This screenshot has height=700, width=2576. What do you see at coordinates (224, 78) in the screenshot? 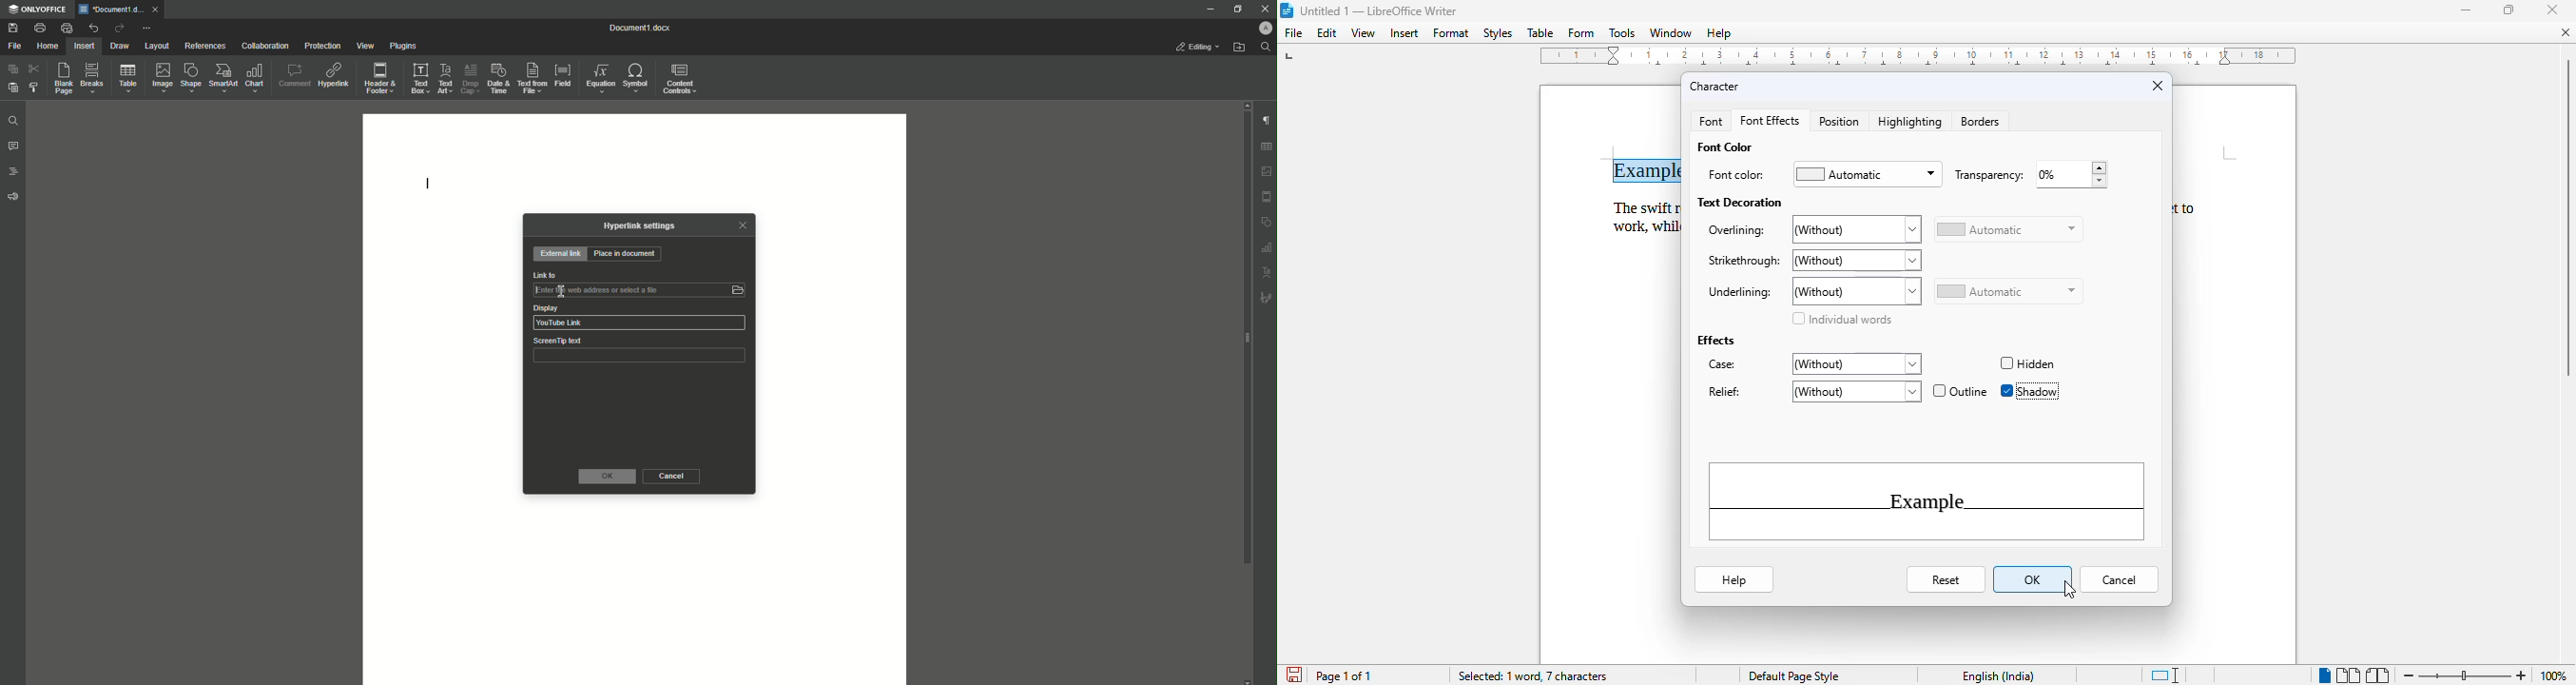
I see `SmartArt` at bounding box center [224, 78].